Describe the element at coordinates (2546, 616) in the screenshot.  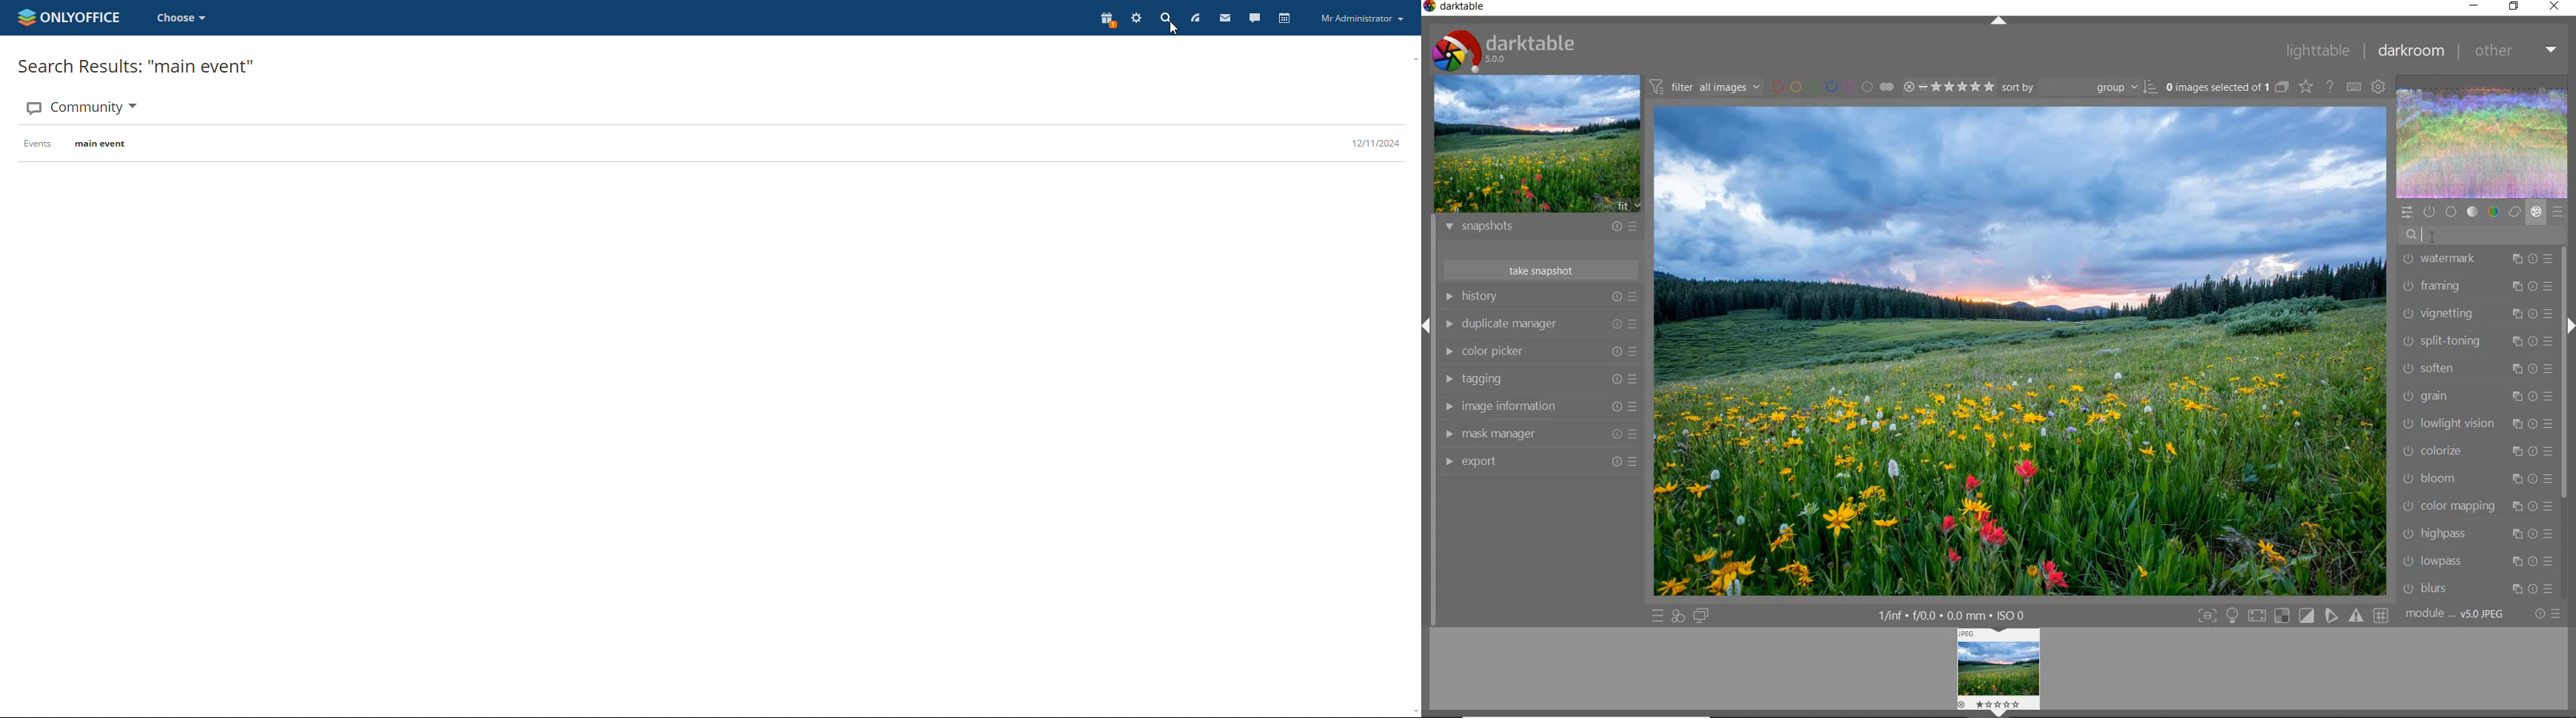
I see `reset or presets & preferences` at that location.